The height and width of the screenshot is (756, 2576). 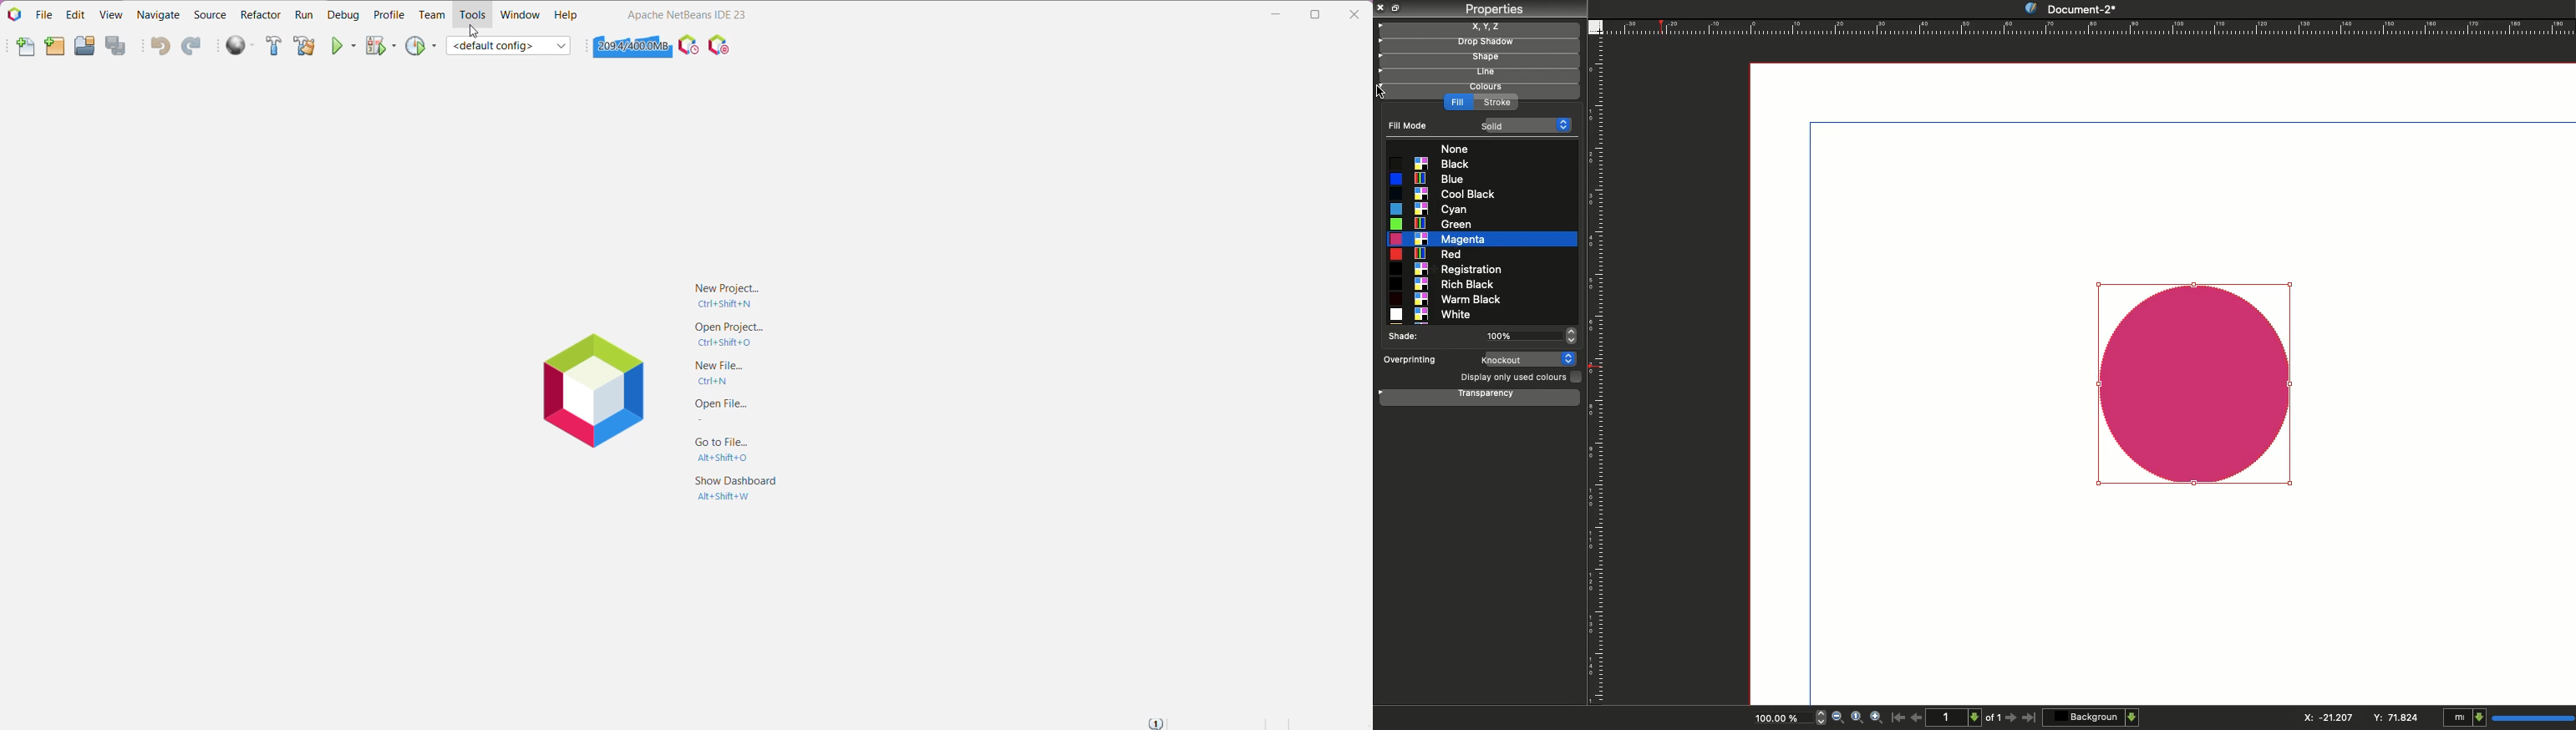 What do you see at coordinates (2506, 718) in the screenshot?
I see `mI` at bounding box center [2506, 718].